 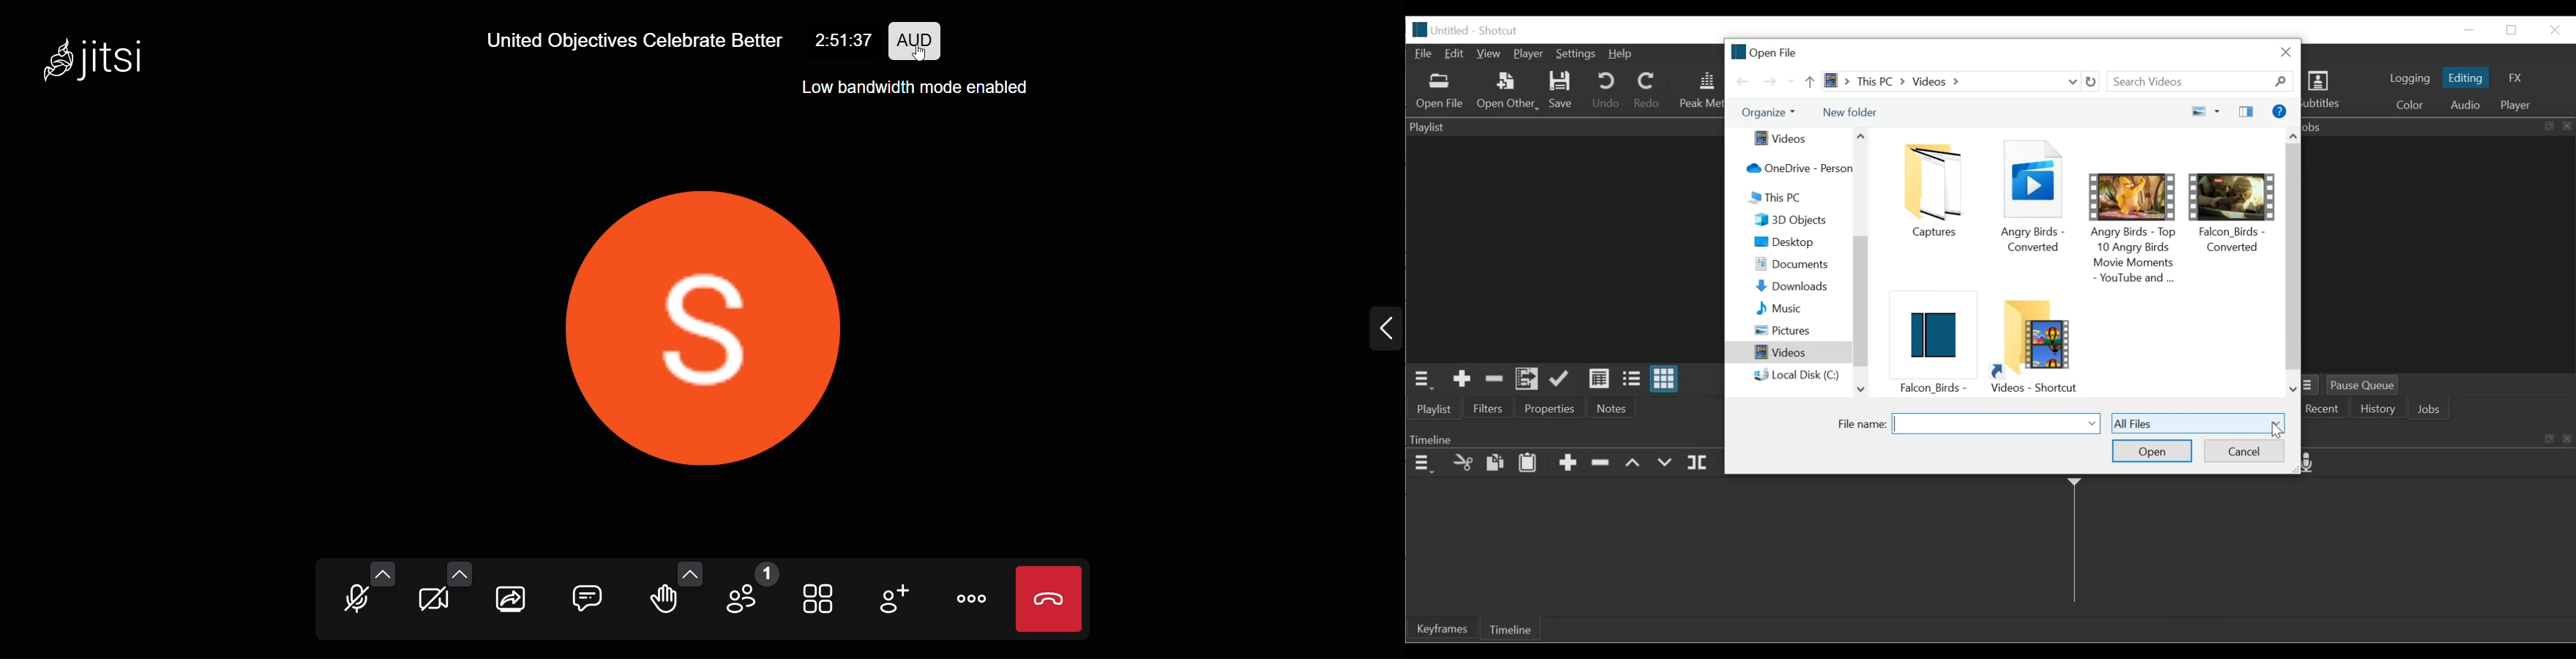 What do you see at coordinates (663, 600) in the screenshot?
I see `raise hand` at bounding box center [663, 600].